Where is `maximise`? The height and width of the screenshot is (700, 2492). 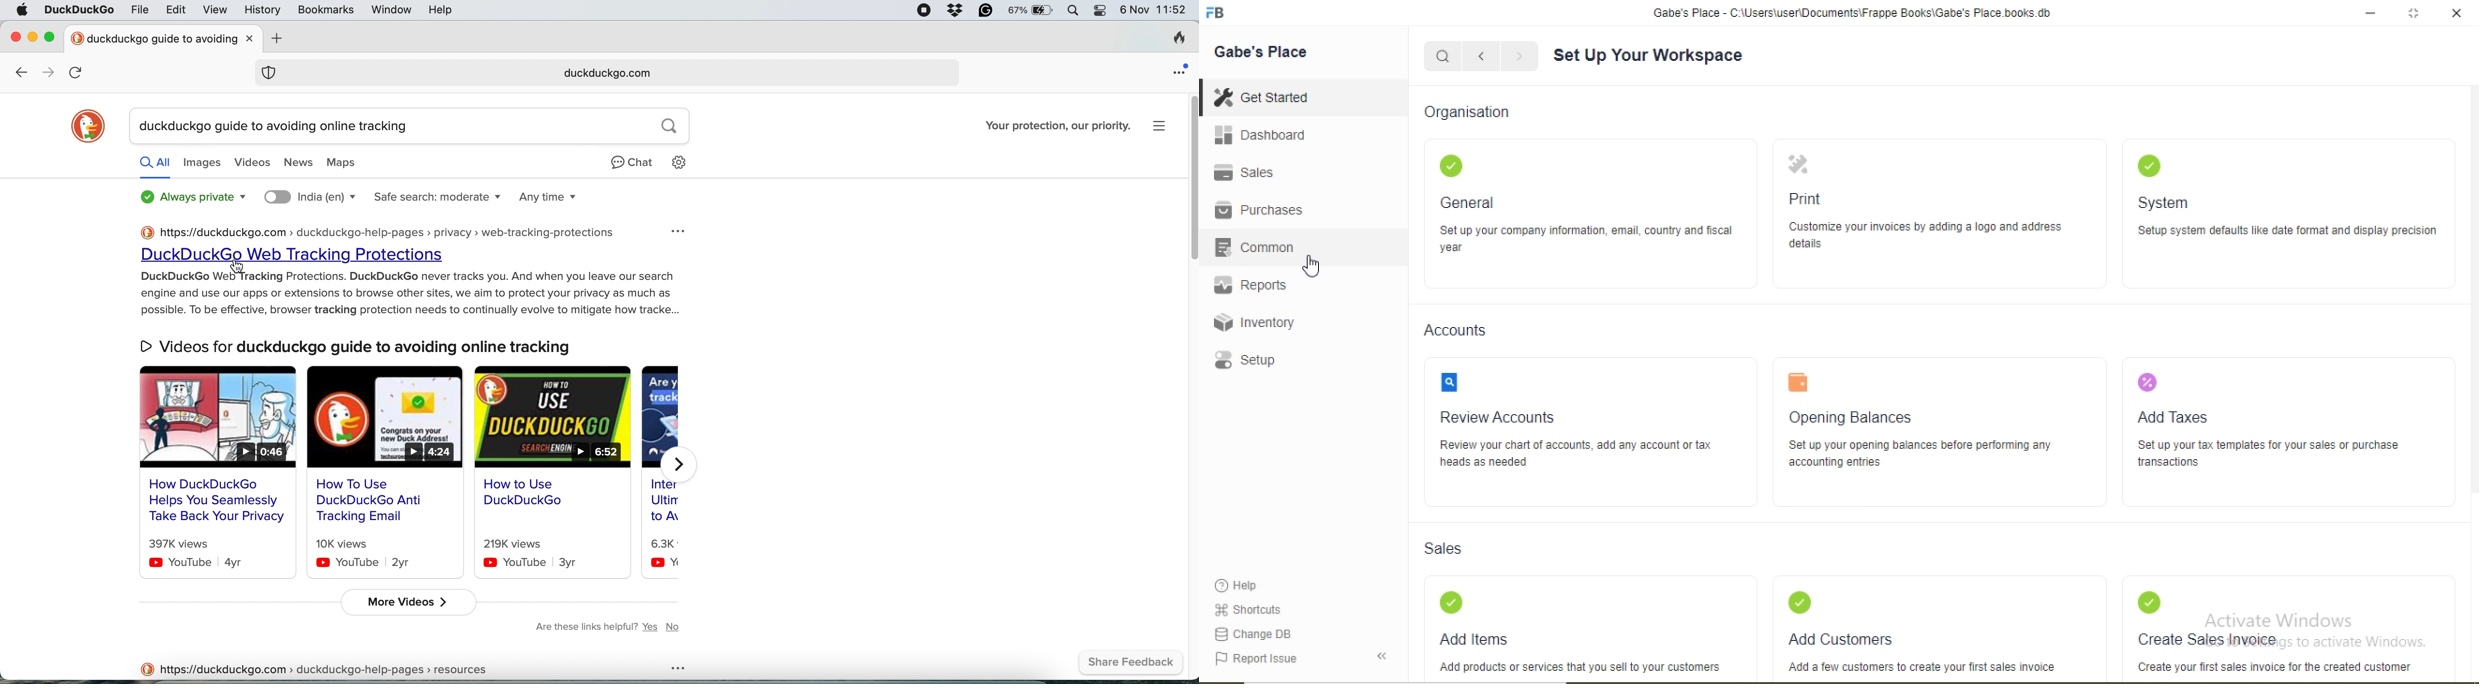
maximise is located at coordinates (53, 38).